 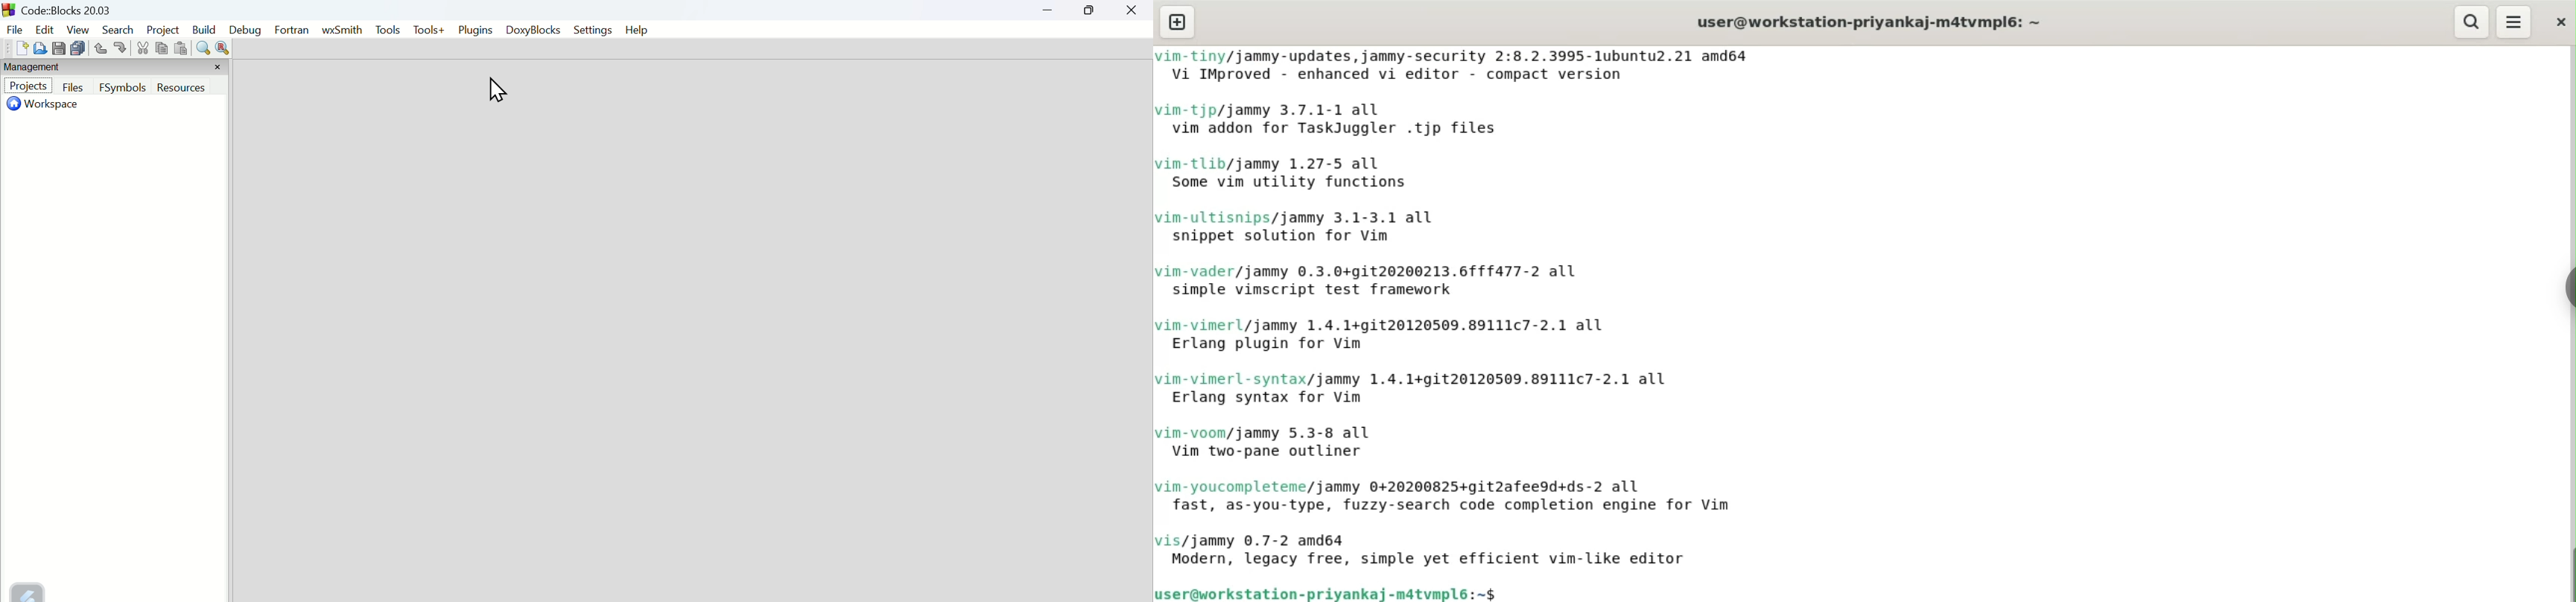 What do you see at coordinates (202, 47) in the screenshot?
I see `Find` at bounding box center [202, 47].